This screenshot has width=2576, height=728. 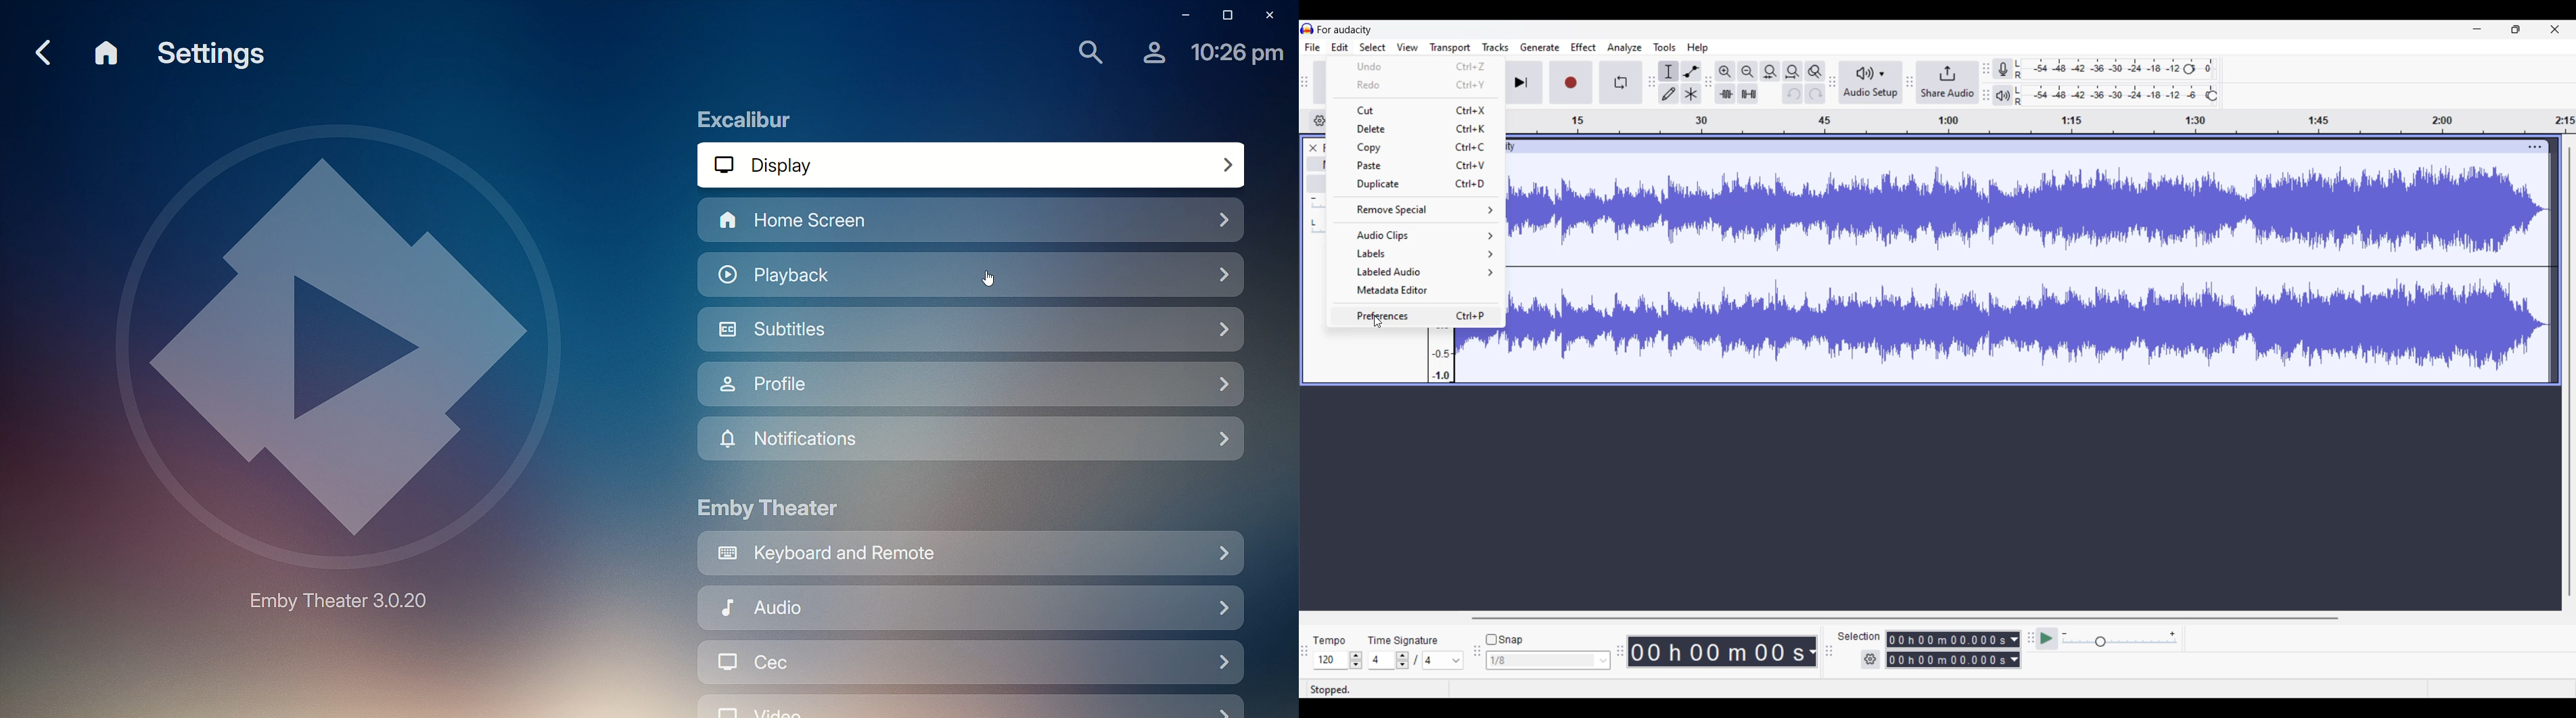 What do you see at coordinates (1416, 254) in the screenshot?
I see `Labels options` at bounding box center [1416, 254].